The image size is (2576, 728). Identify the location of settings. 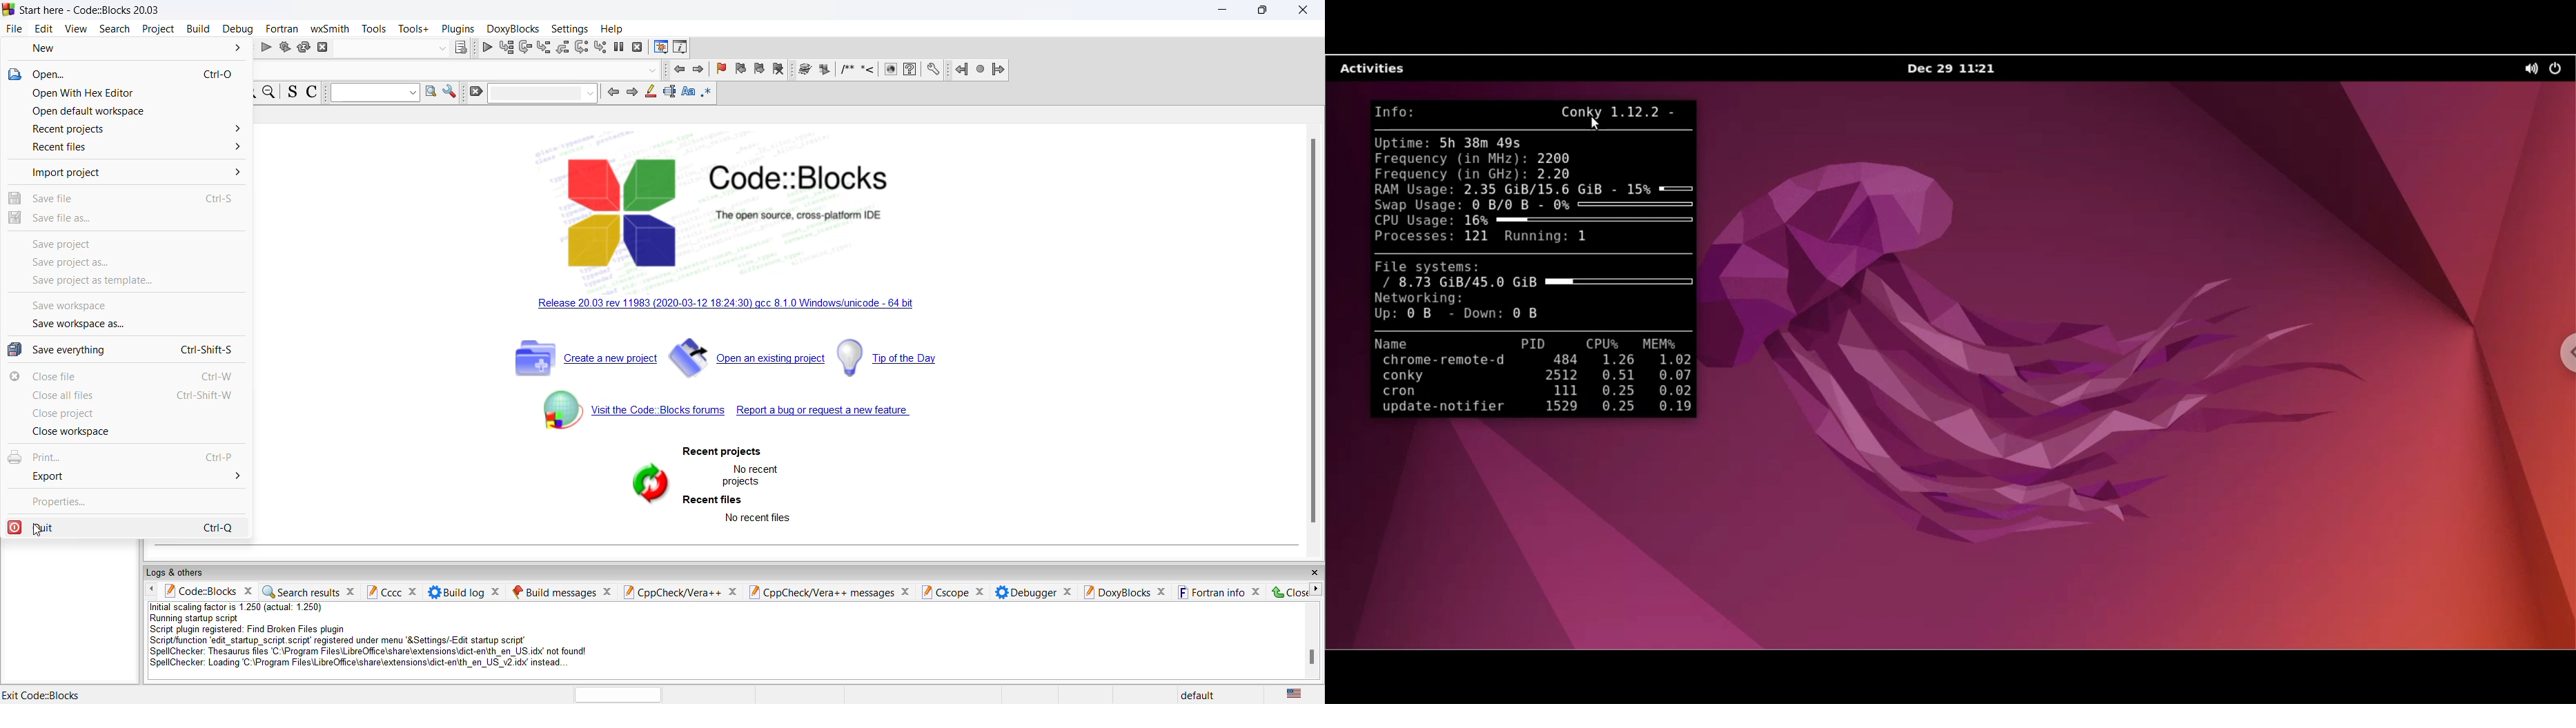
(932, 70).